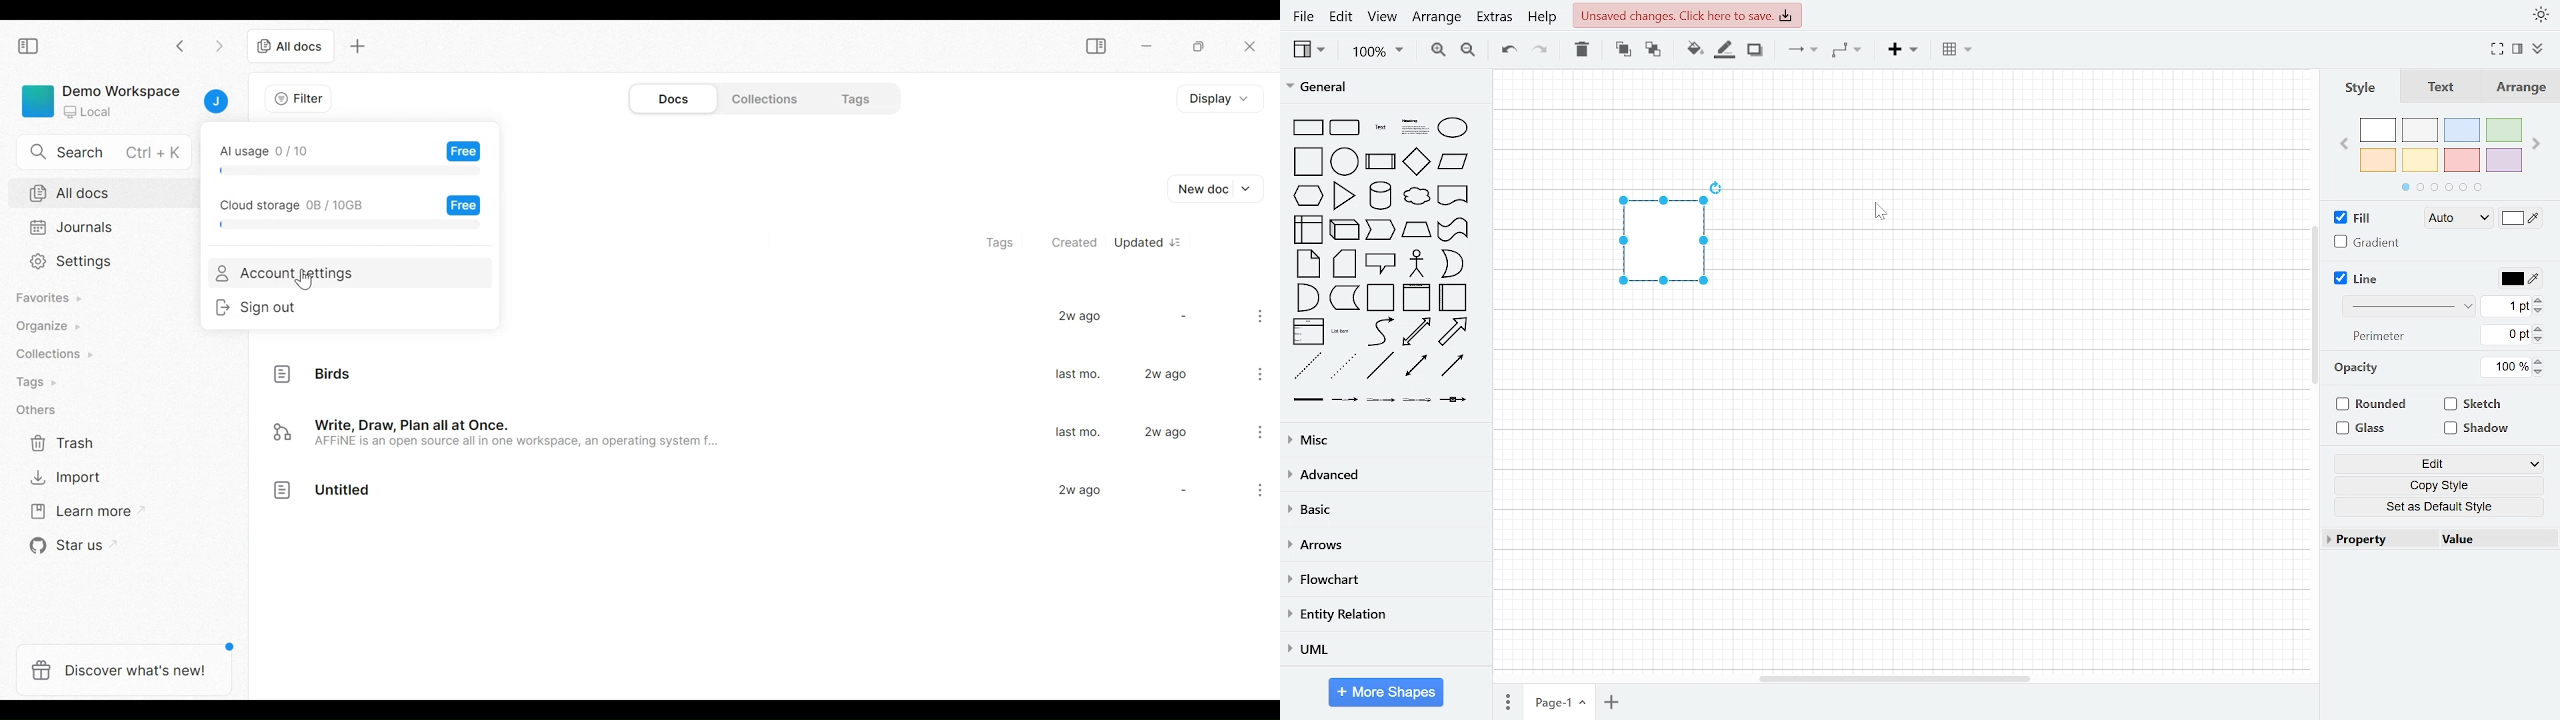 The image size is (2576, 728). What do you see at coordinates (1385, 692) in the screenshot?
I see `more shapes` at bounding box center [1385, 692].